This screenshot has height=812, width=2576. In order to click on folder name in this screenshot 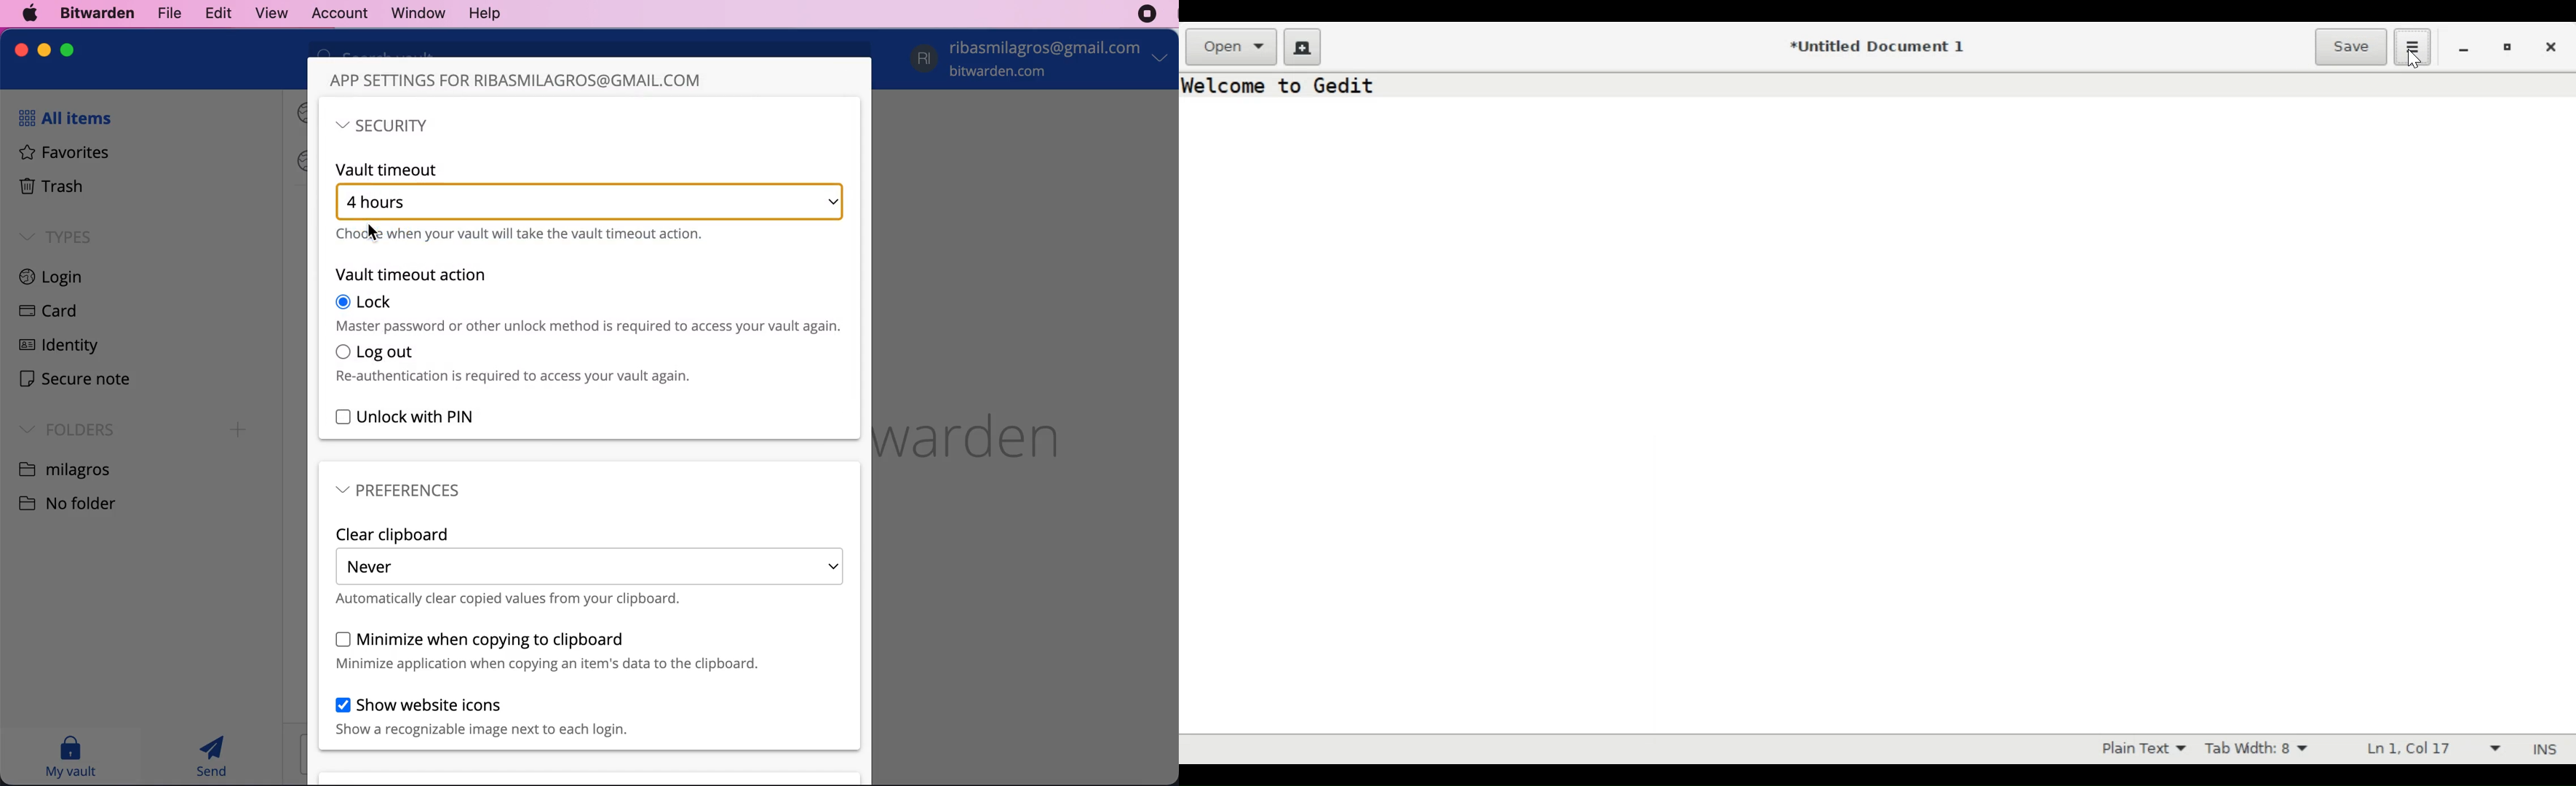, I will do `click(66, 468)`.